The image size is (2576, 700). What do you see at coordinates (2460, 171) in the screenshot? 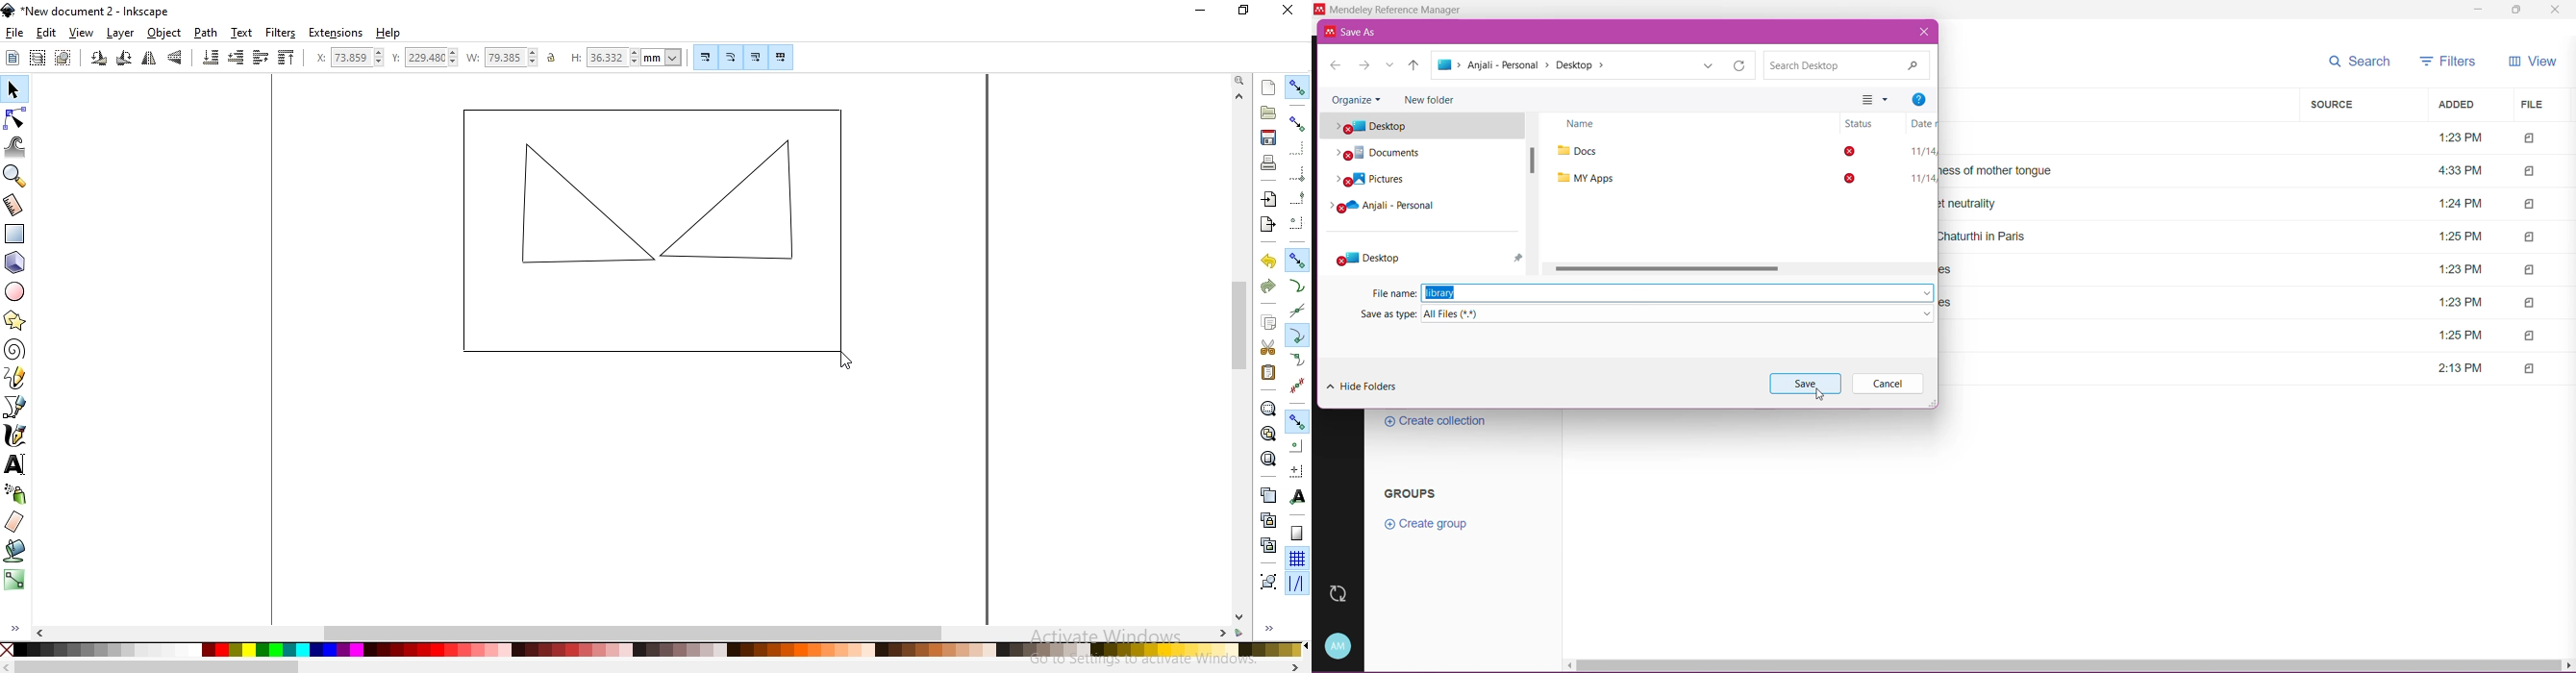
I see `4:33PM` at bounding box center [2460, 171].